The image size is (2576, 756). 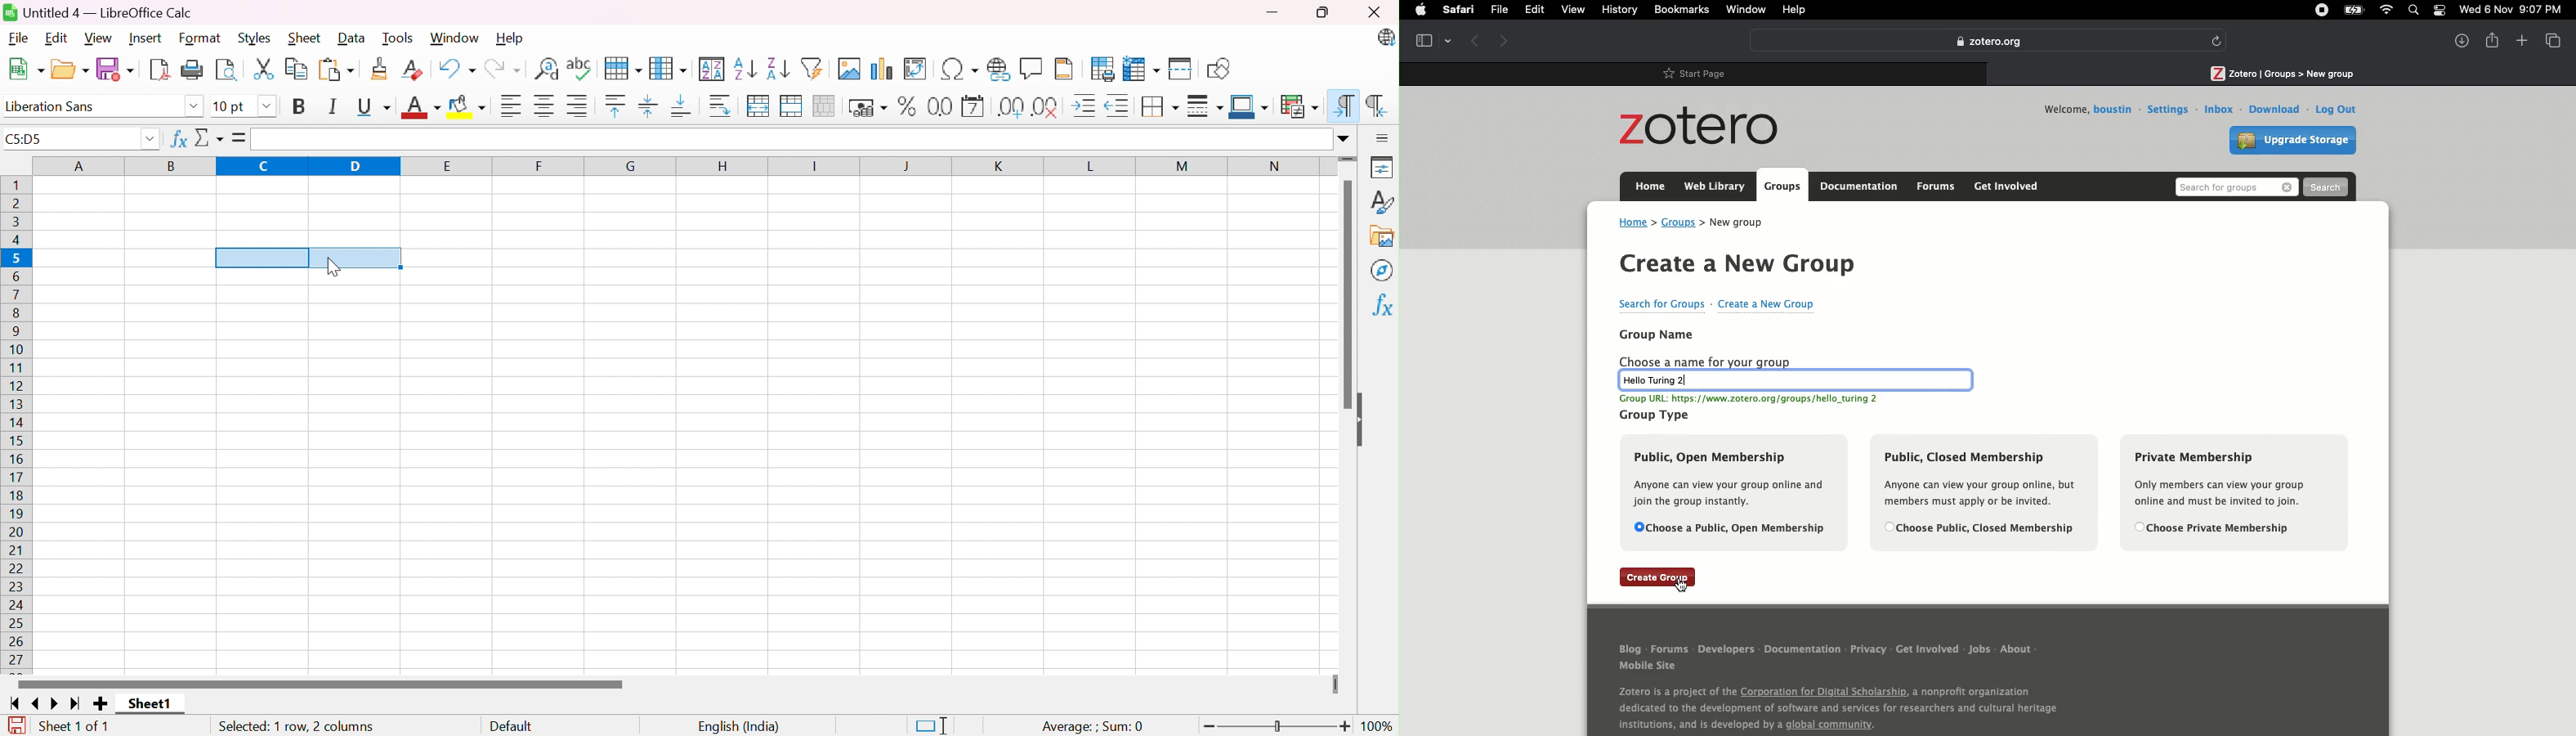 I want to click on Documentation, so click(x=1859, y=186).